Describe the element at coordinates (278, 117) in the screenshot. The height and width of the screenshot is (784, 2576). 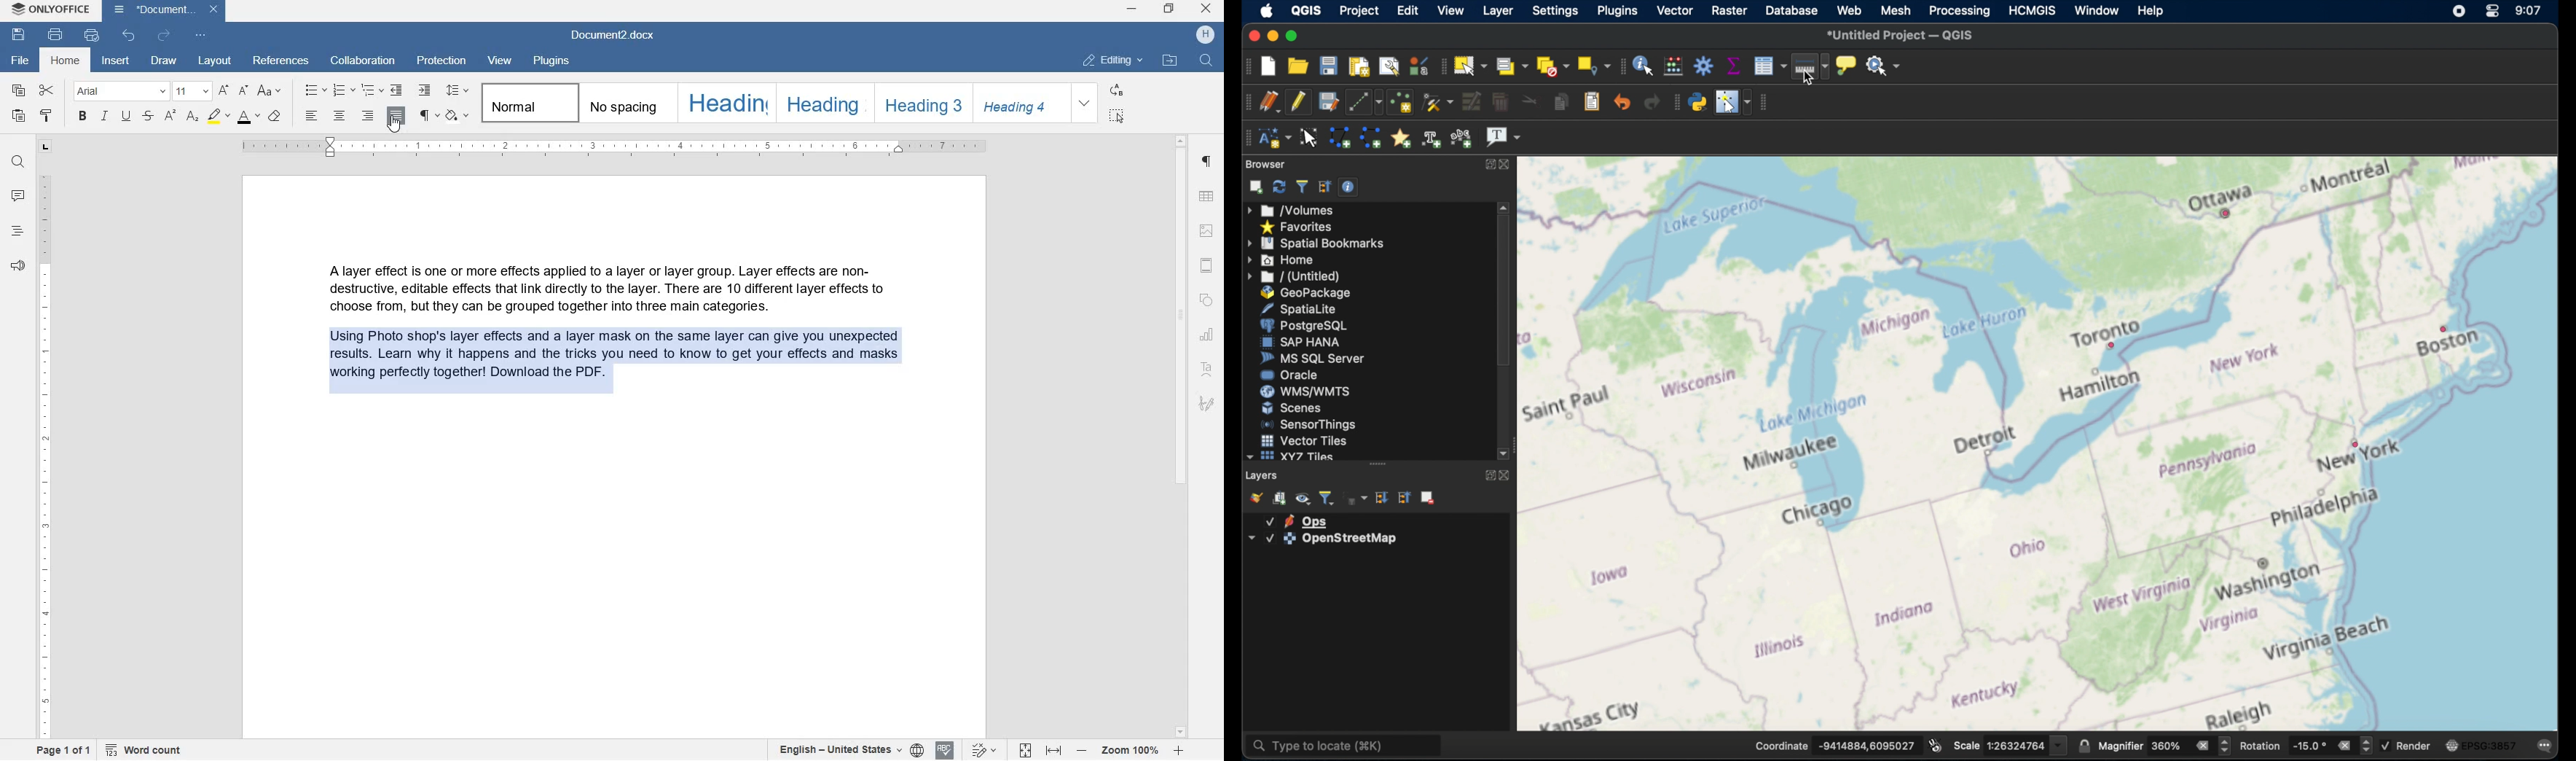
I see `CLEAR STYLE` at that location.